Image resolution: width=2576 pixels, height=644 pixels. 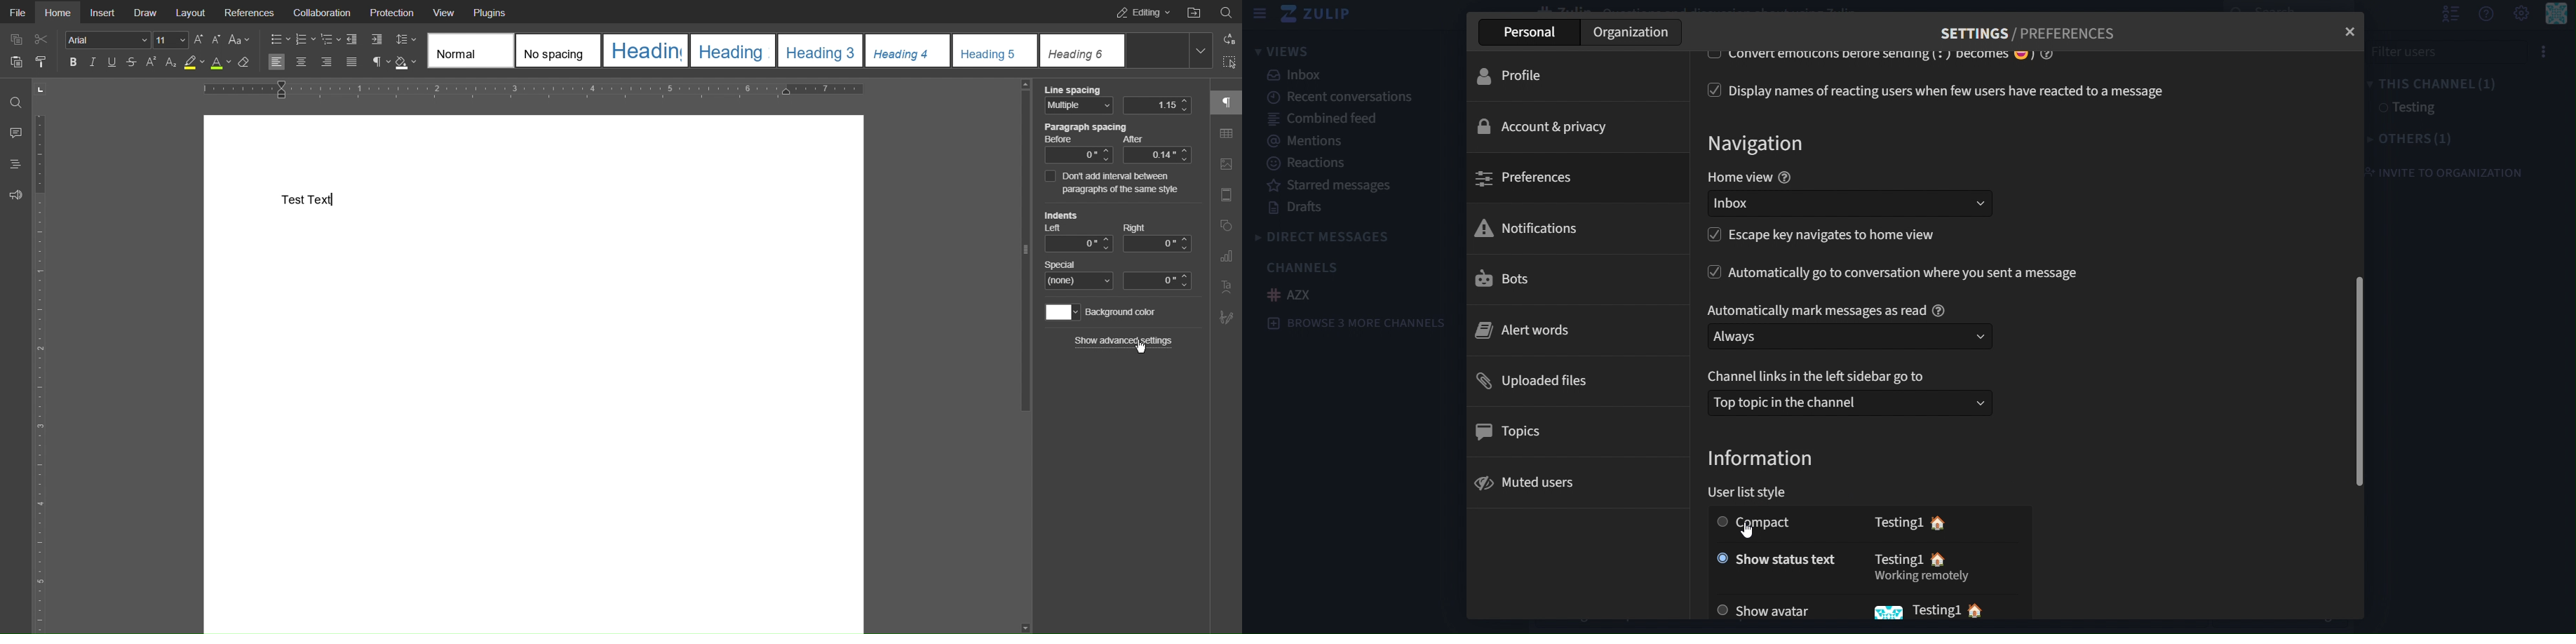 What do you see at coordinates (1124, 340) in the screenshot?
I see `Show advanced settings` at bounding box center [1124, 340].